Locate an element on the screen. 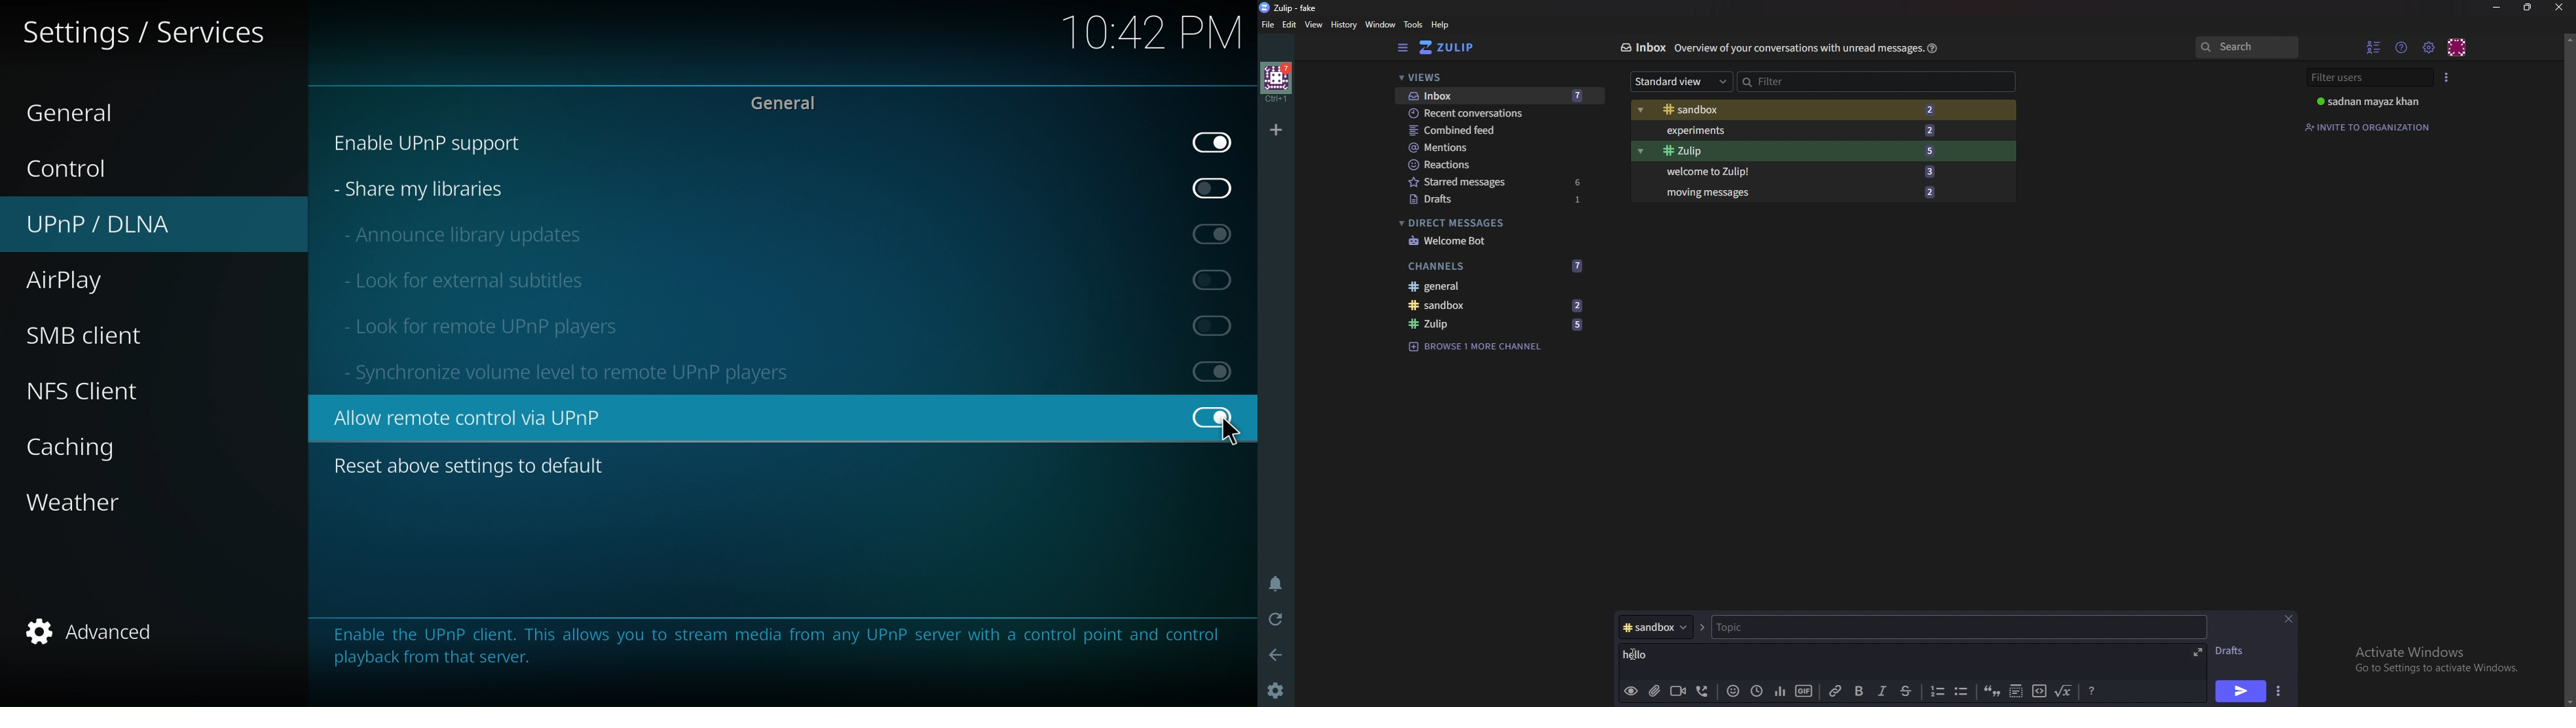 This screenshot has width=2576, height=728. Drafts is located at coordinates (1466, 200).